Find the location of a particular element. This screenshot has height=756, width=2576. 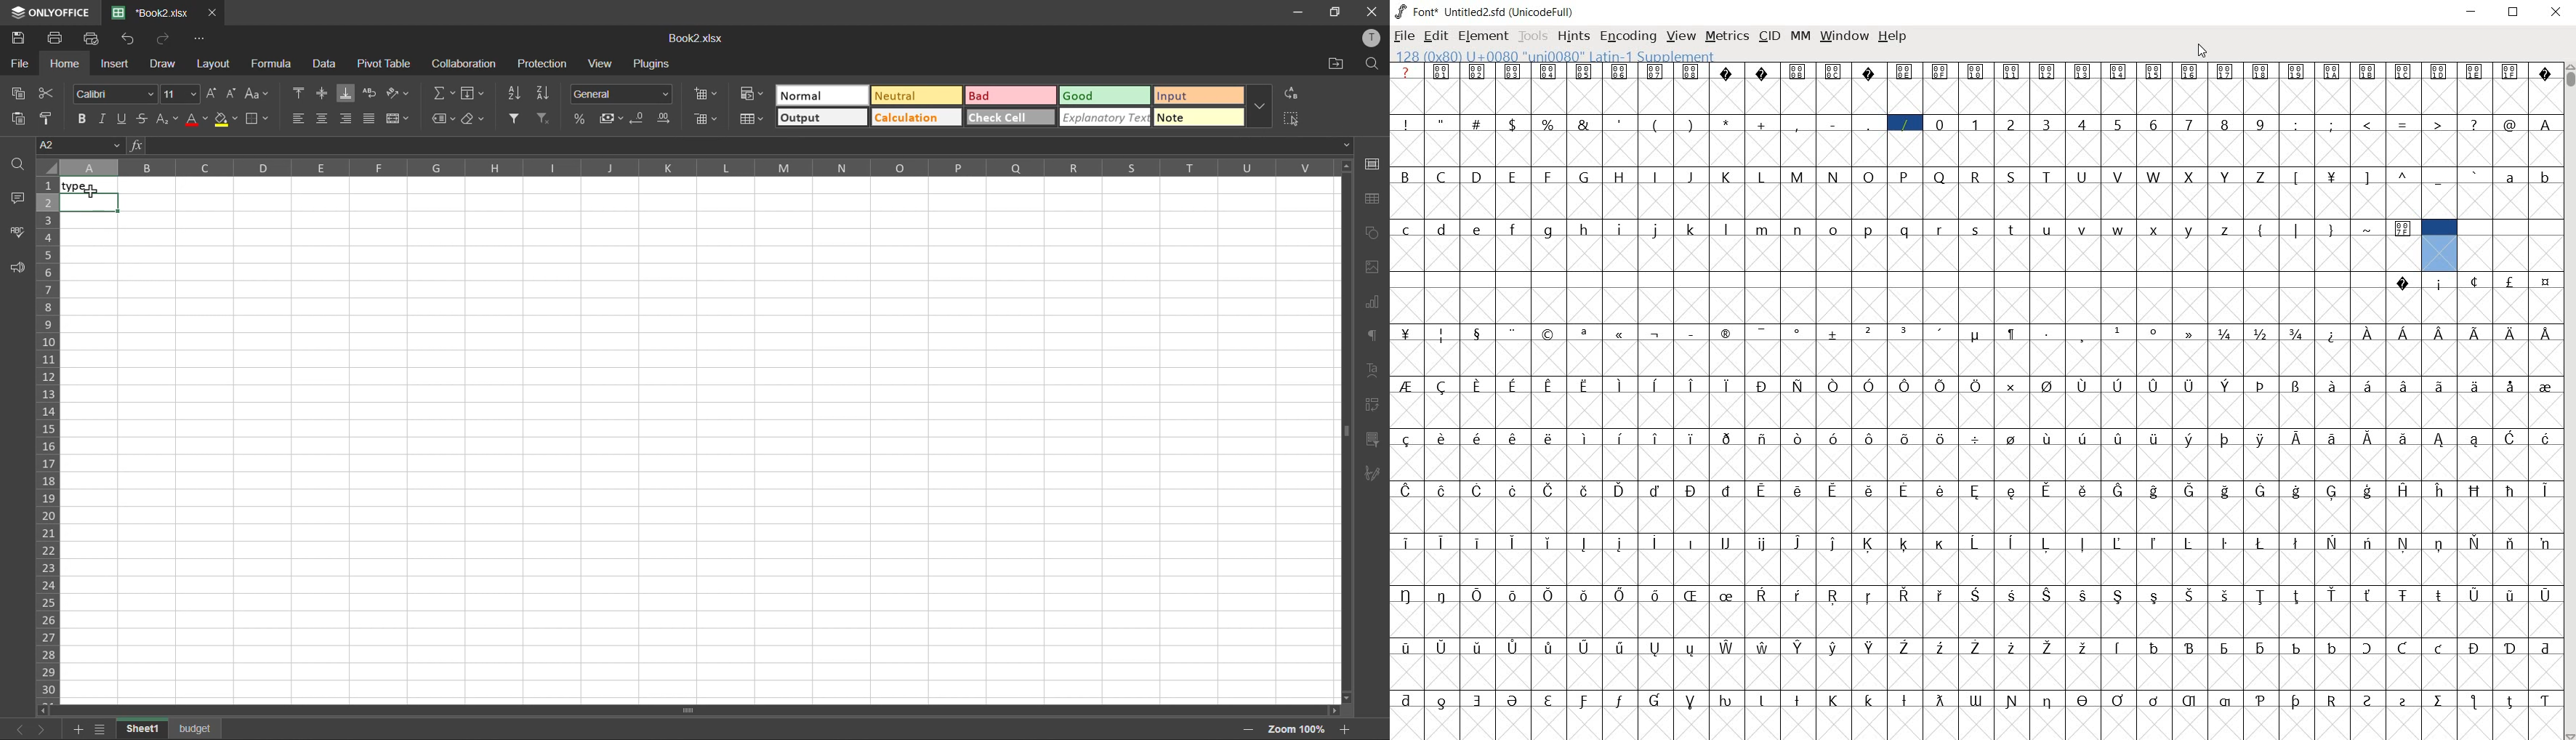

underline is located at coordinates (125, 117).